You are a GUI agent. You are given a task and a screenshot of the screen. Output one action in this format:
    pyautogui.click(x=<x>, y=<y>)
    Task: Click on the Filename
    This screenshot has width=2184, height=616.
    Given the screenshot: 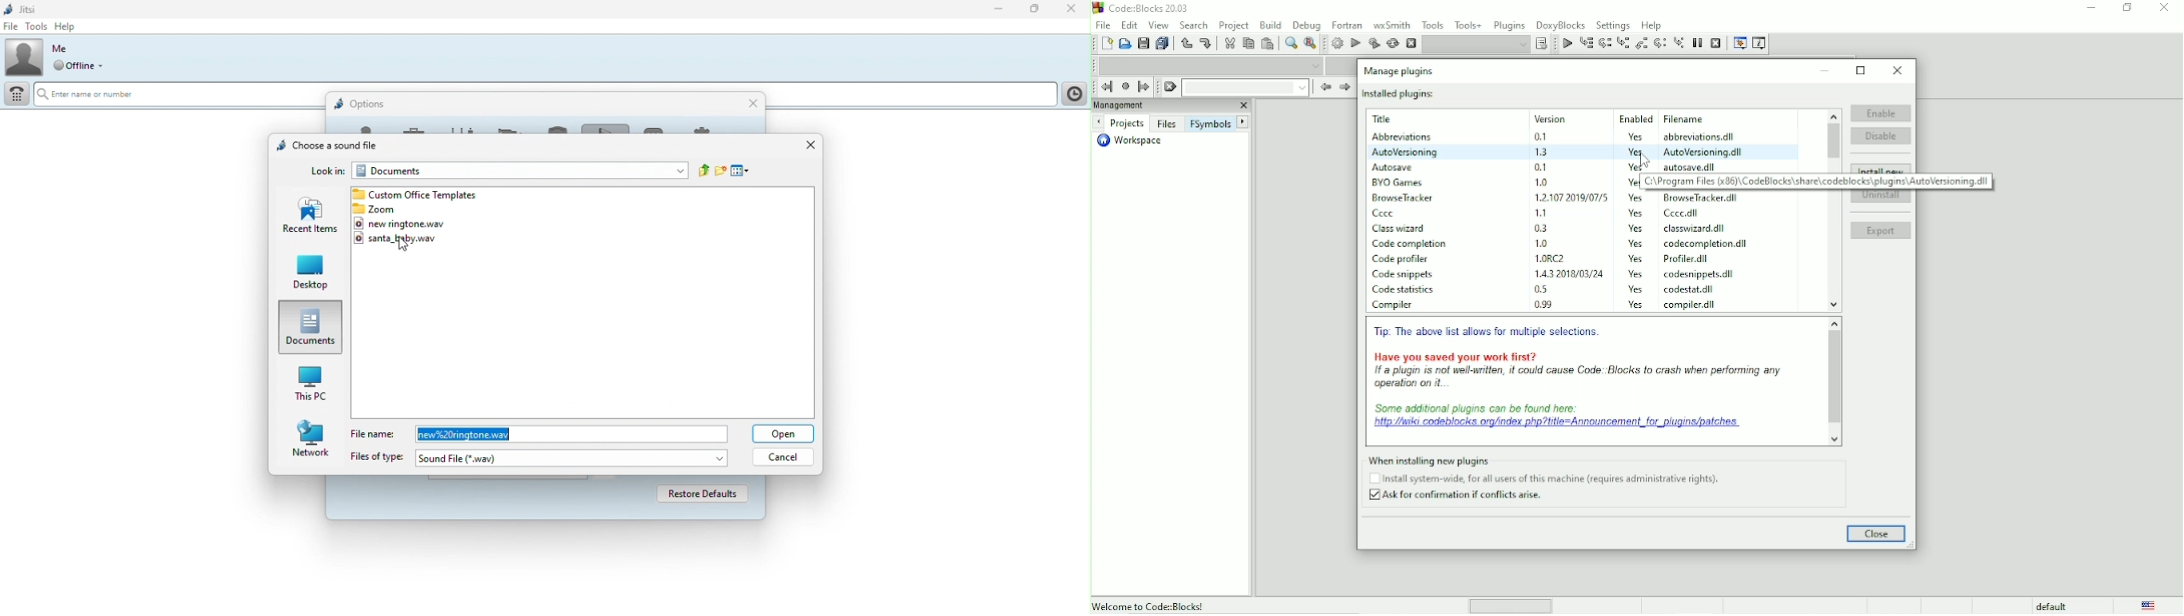 What is the action you would take?
    pyautogui.click(x=1687, y=118)
    